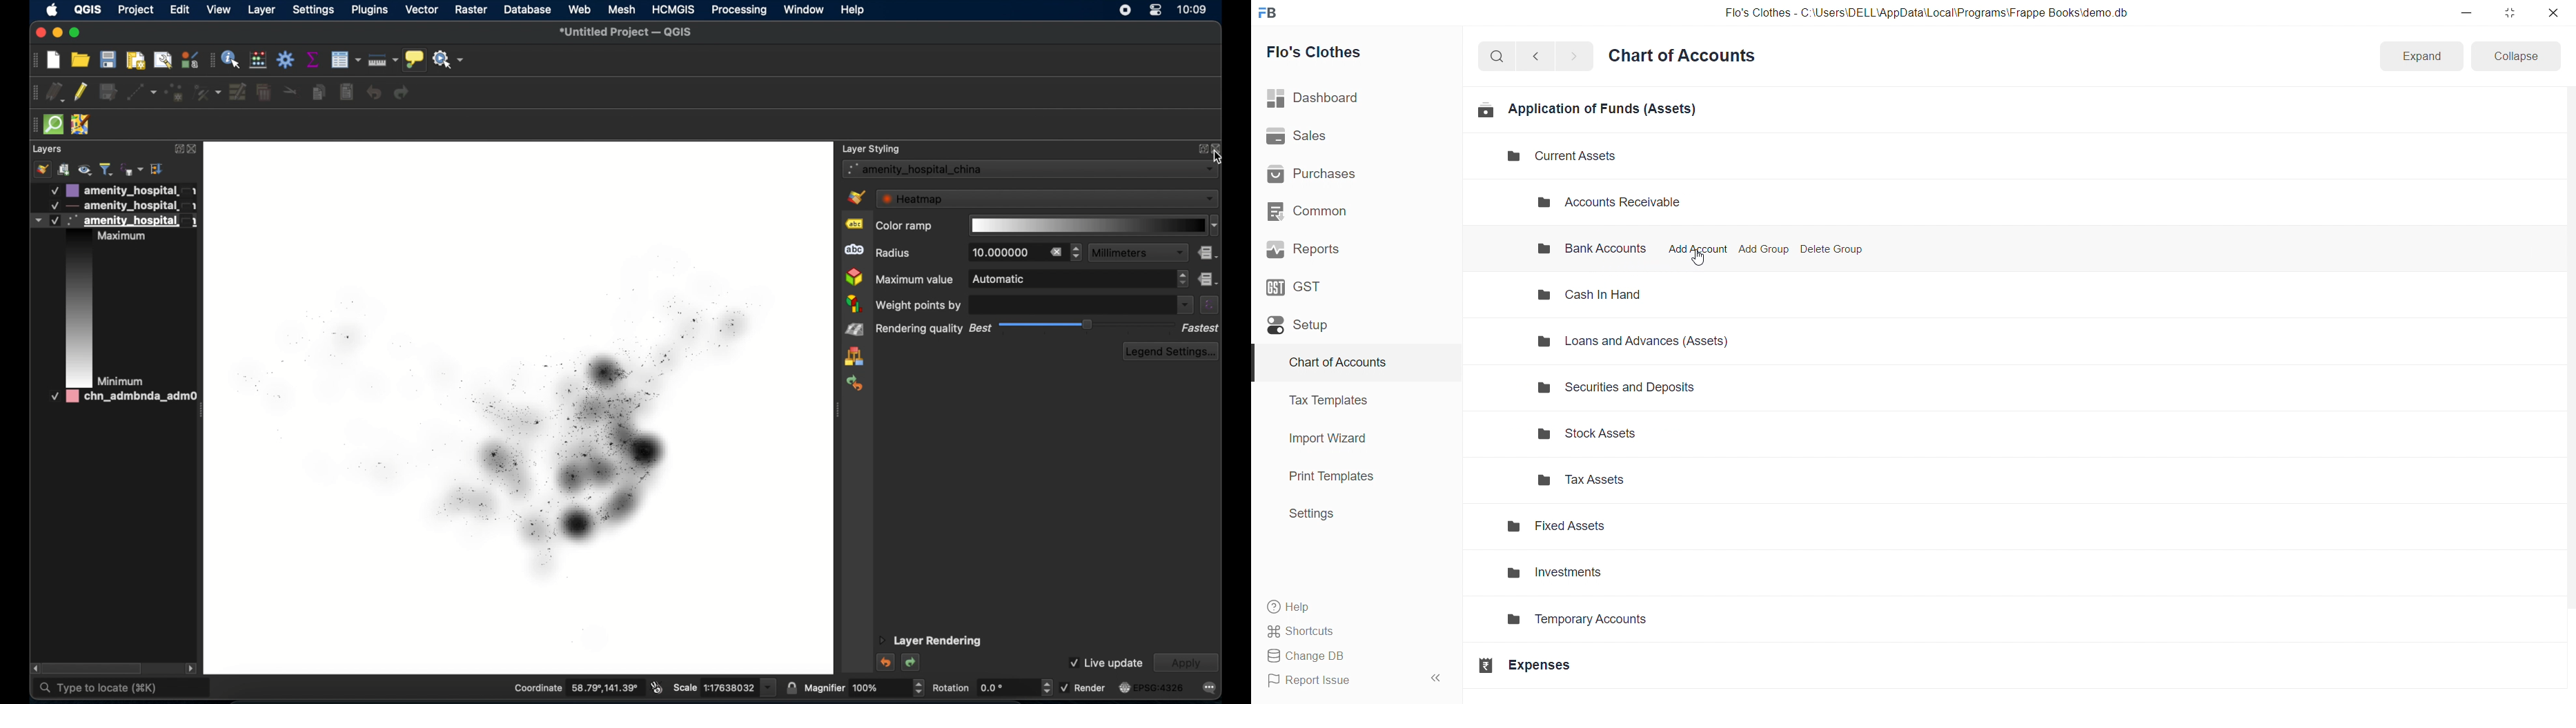 This screenshot has height=728, width=2576. What do you see at coordinates (1648, 480) in the screenshot?
I see `Tax assets` at bounding box center [1648, 480].